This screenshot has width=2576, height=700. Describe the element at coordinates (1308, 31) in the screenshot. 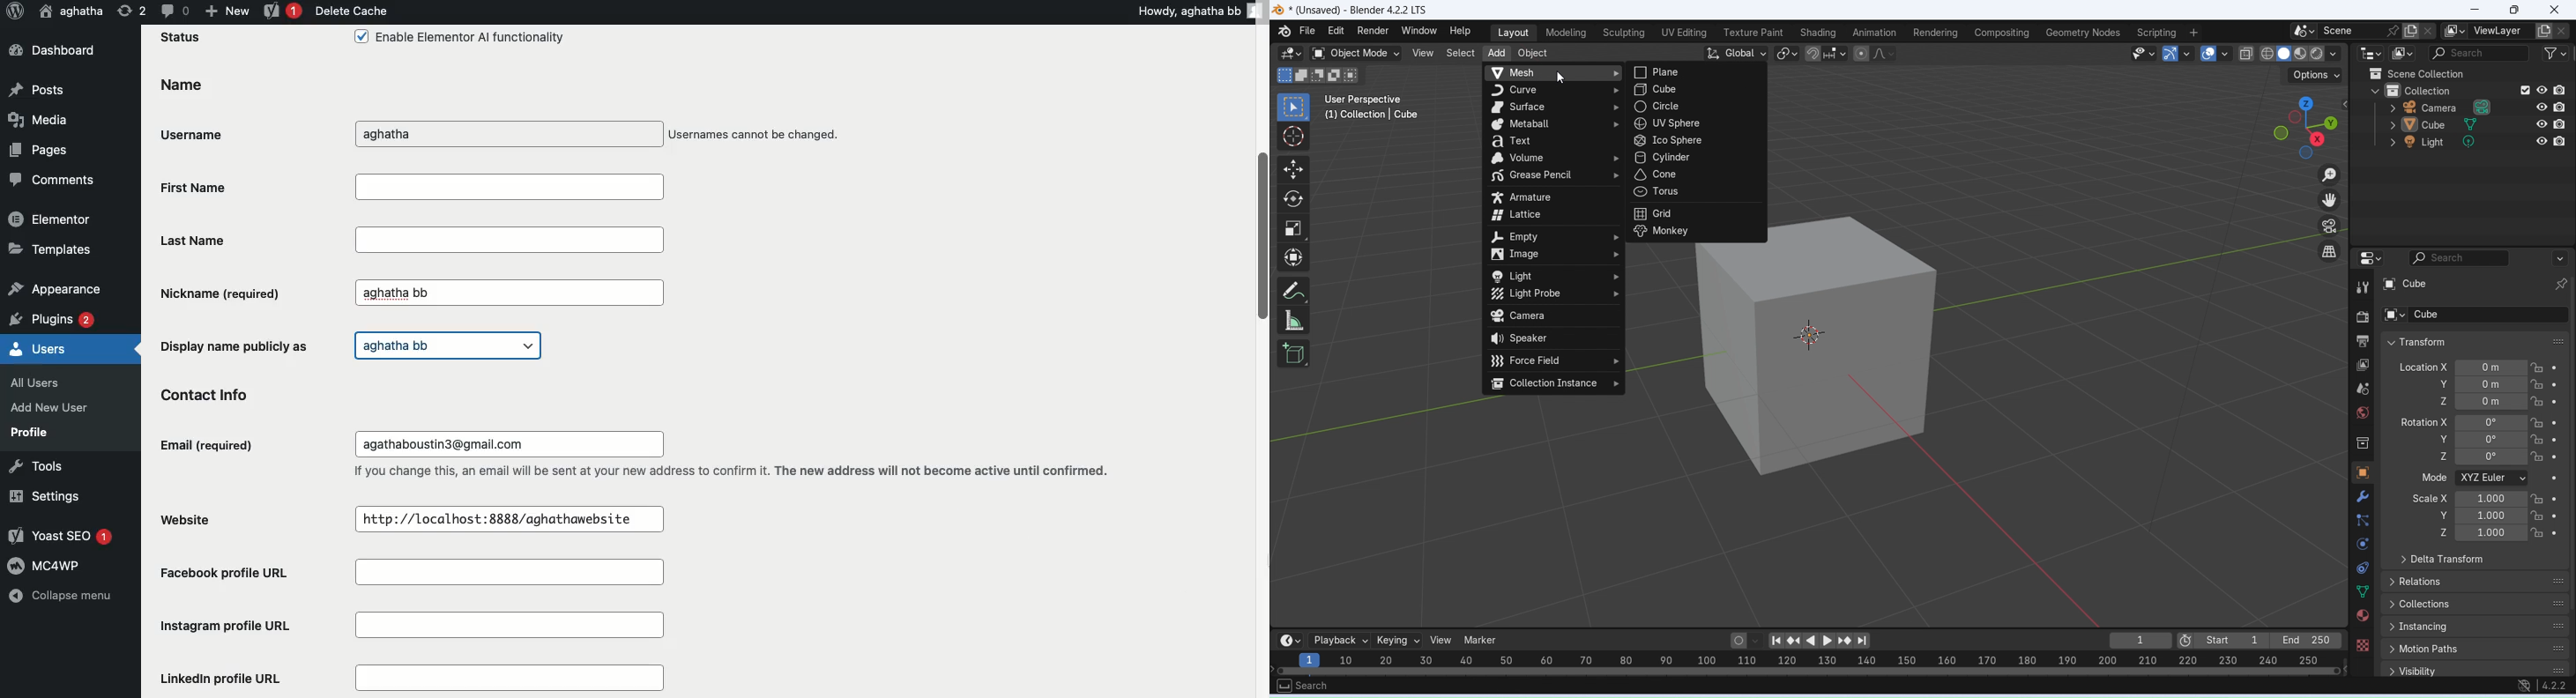

I see `file` at that location.